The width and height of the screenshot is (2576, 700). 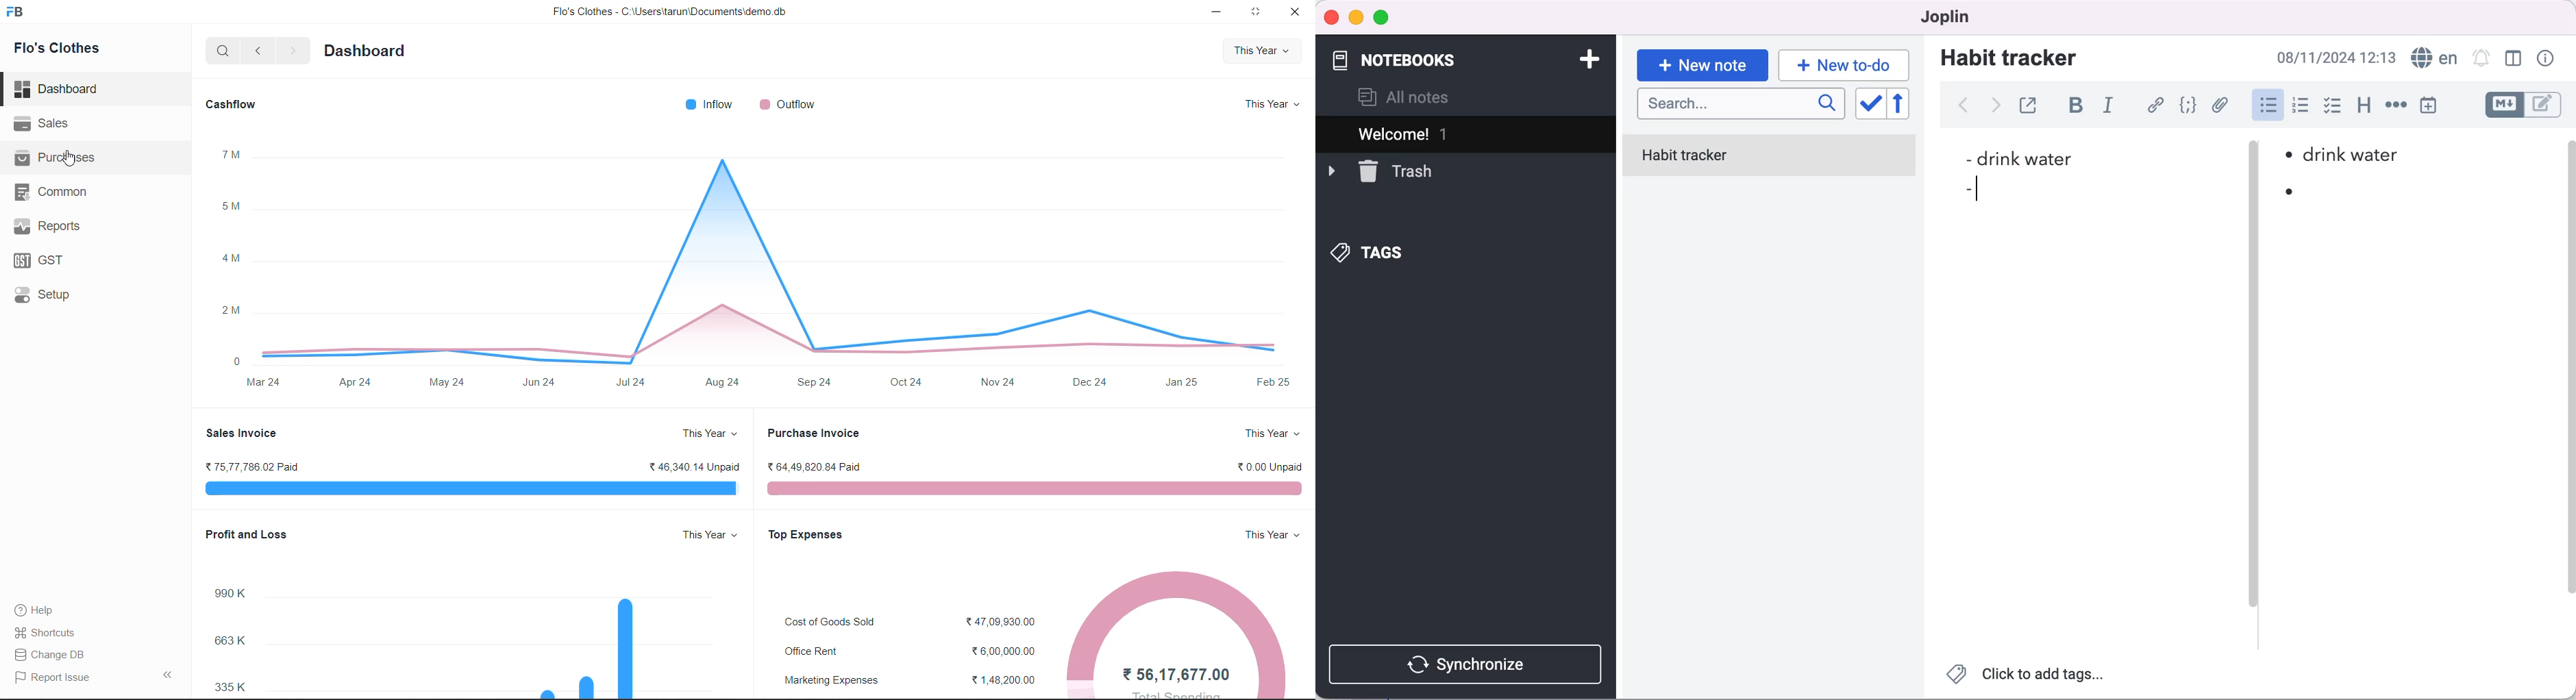 I want to click on trash, so click(x=1380, y=170).